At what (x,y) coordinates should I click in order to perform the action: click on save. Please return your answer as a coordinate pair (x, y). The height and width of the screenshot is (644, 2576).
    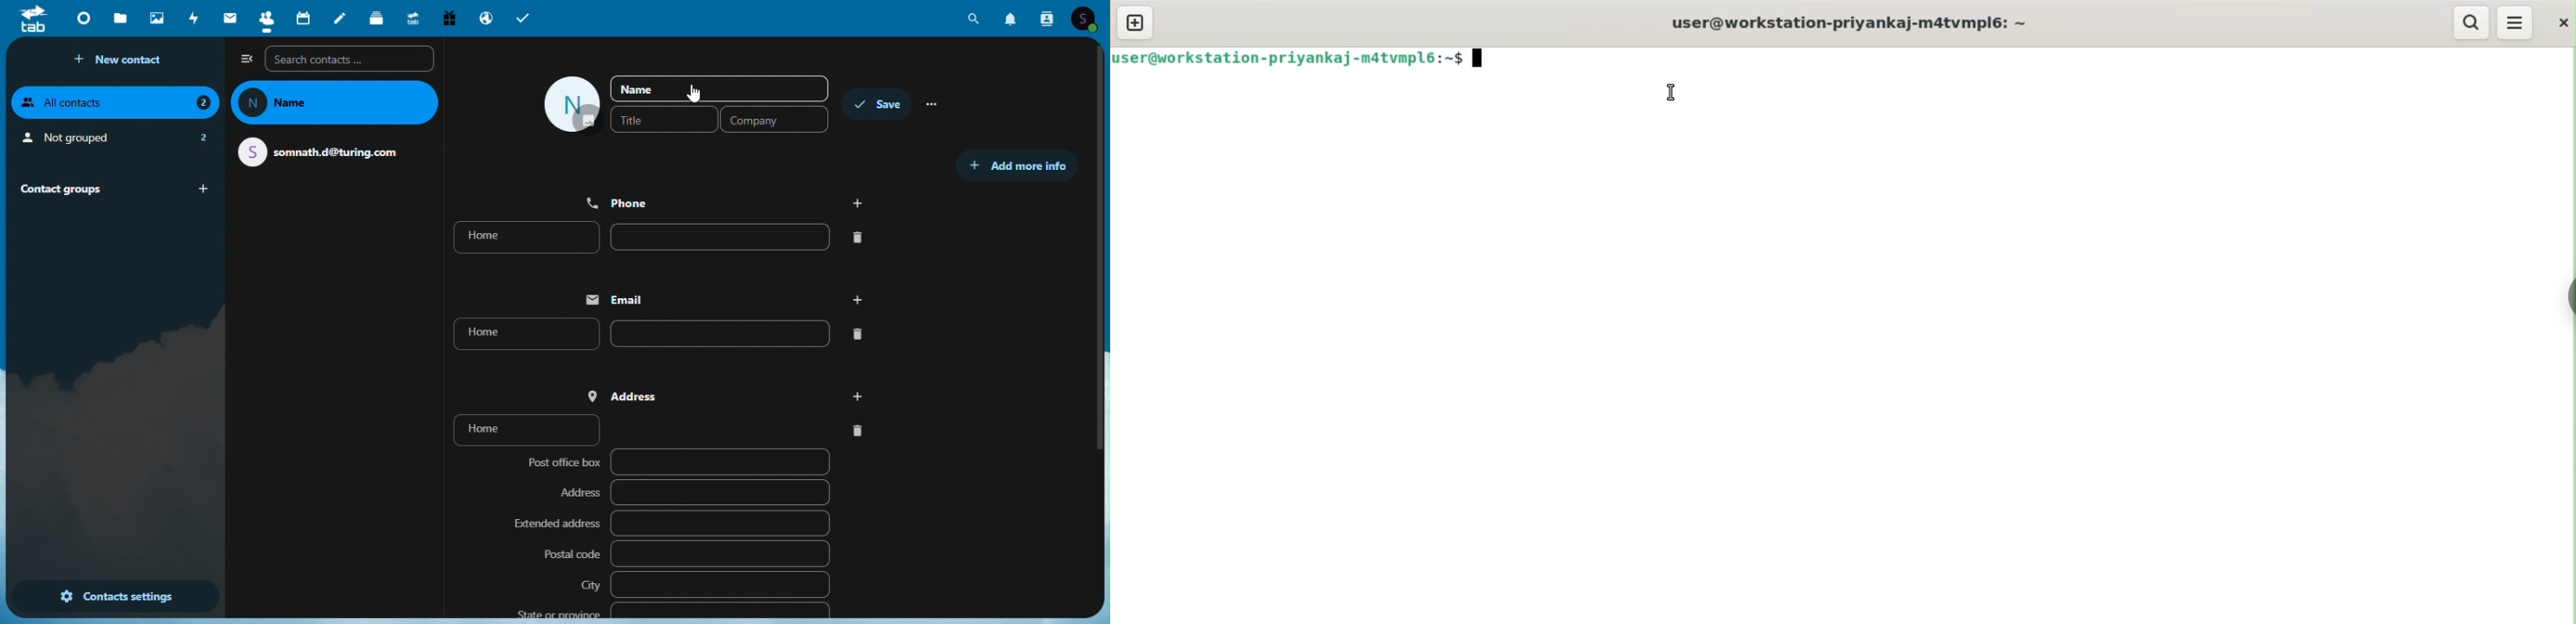
    Looking at the image, I should click on (879, 102).